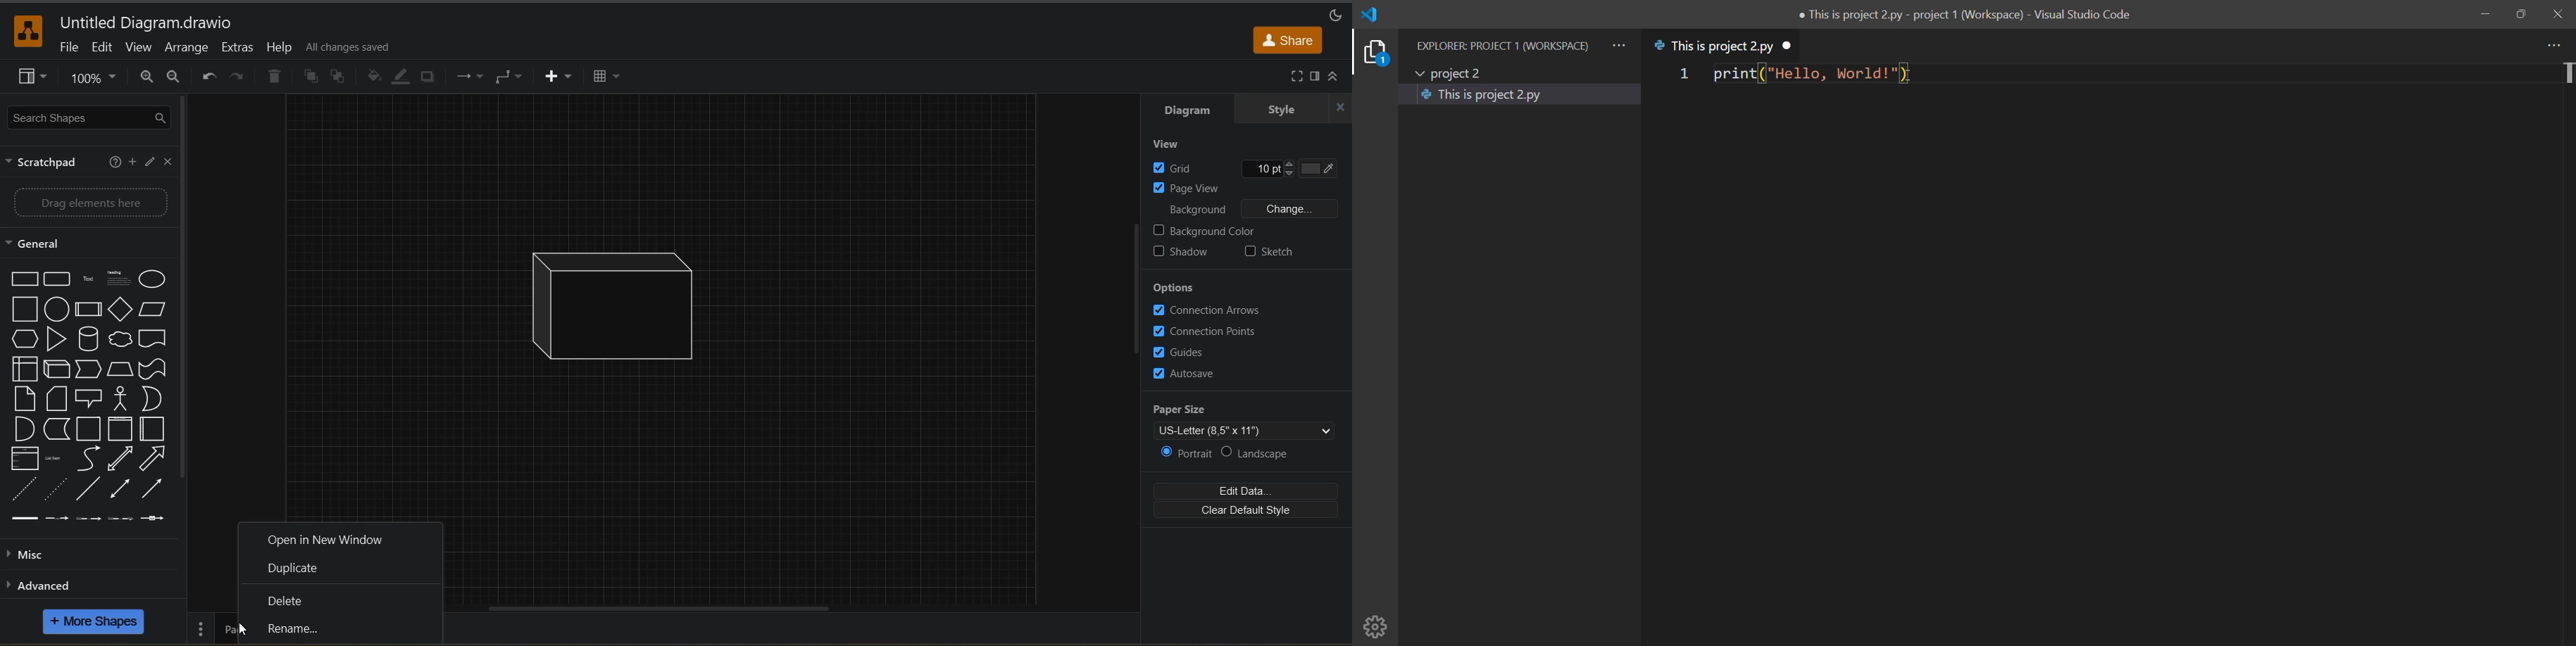 The image size is (2576, 672). I want to click on duplicate, so click(304, 568).